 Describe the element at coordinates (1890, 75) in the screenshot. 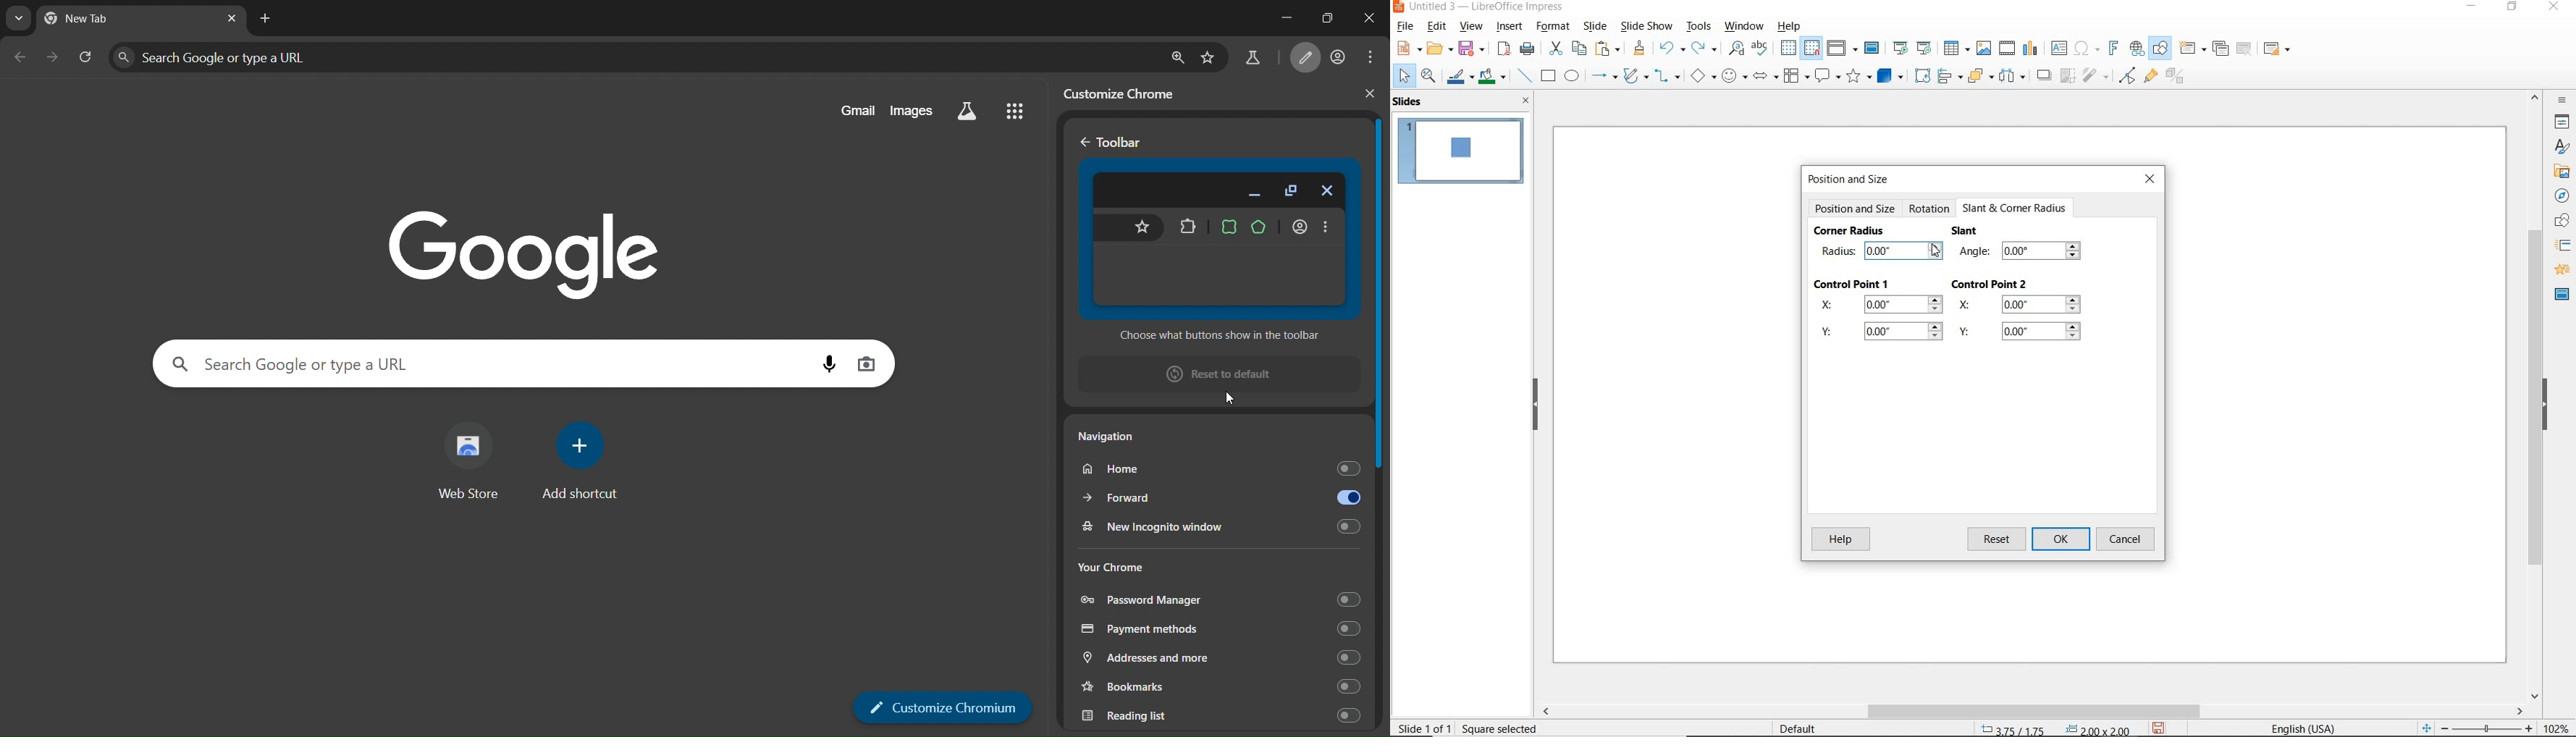

I see `3d objects` at that location.